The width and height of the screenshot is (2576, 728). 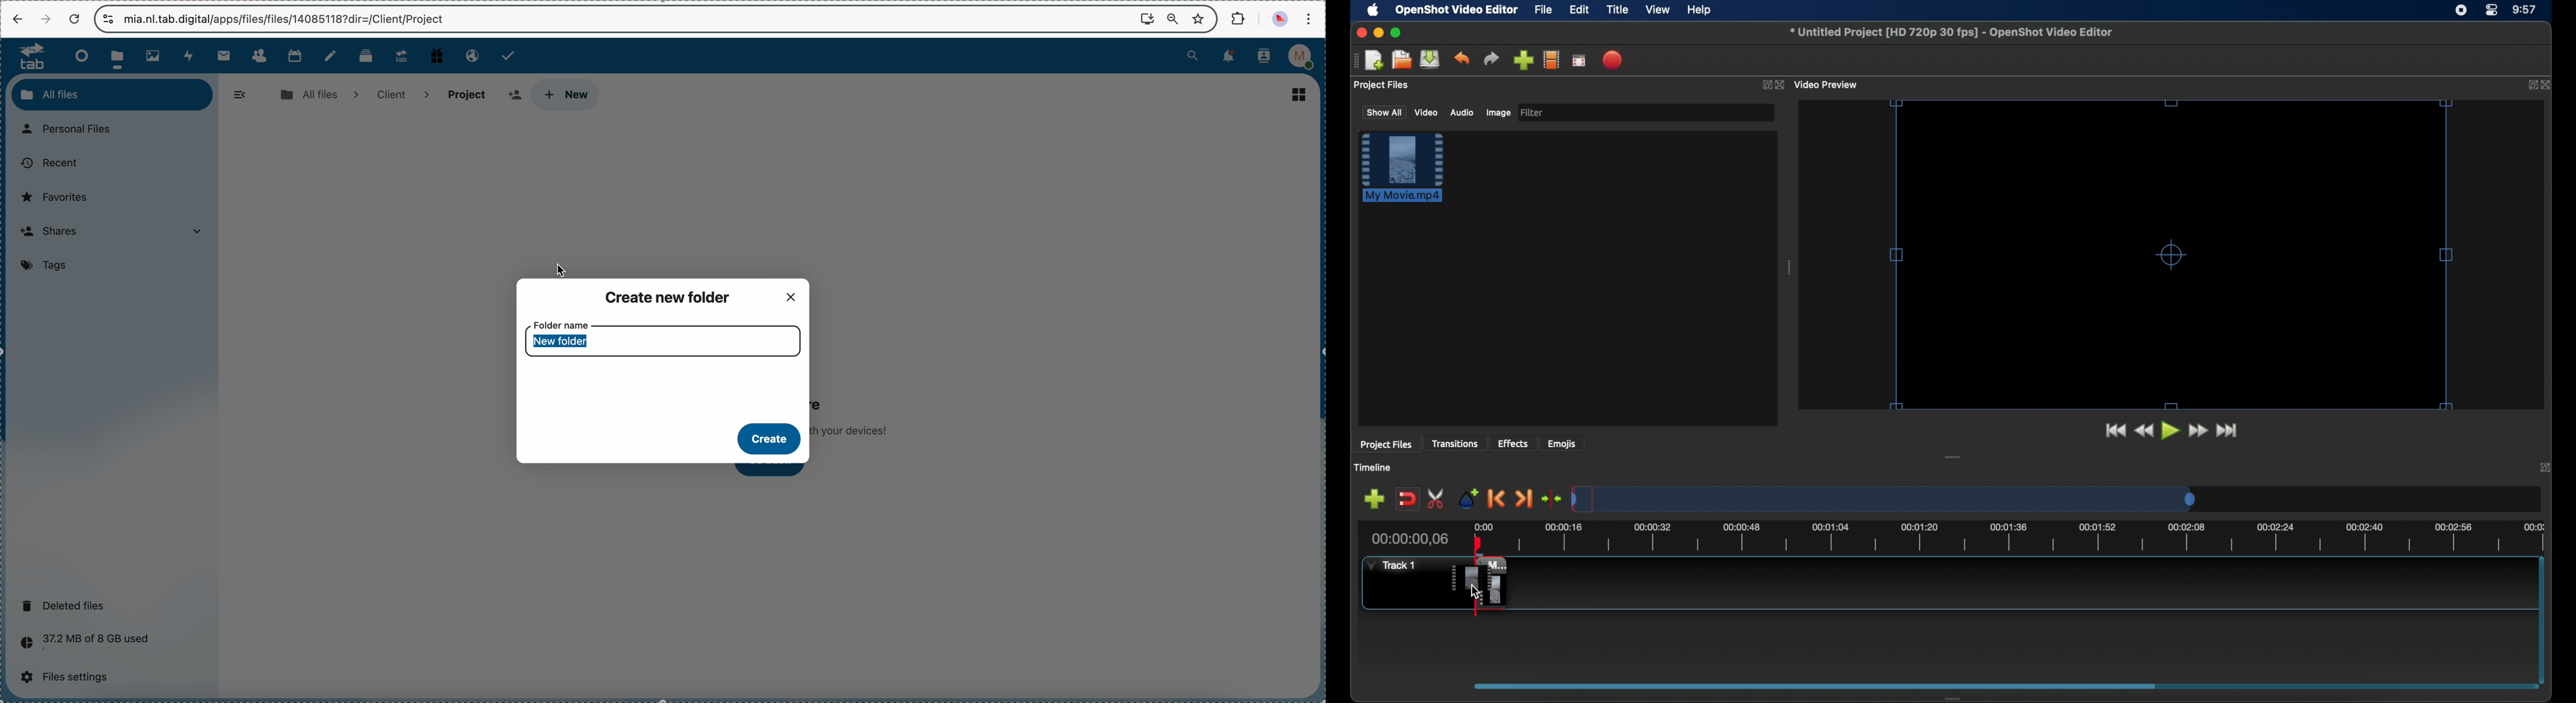 I want to click on center the playhead on the timeline, so click(x=1551, y=499).